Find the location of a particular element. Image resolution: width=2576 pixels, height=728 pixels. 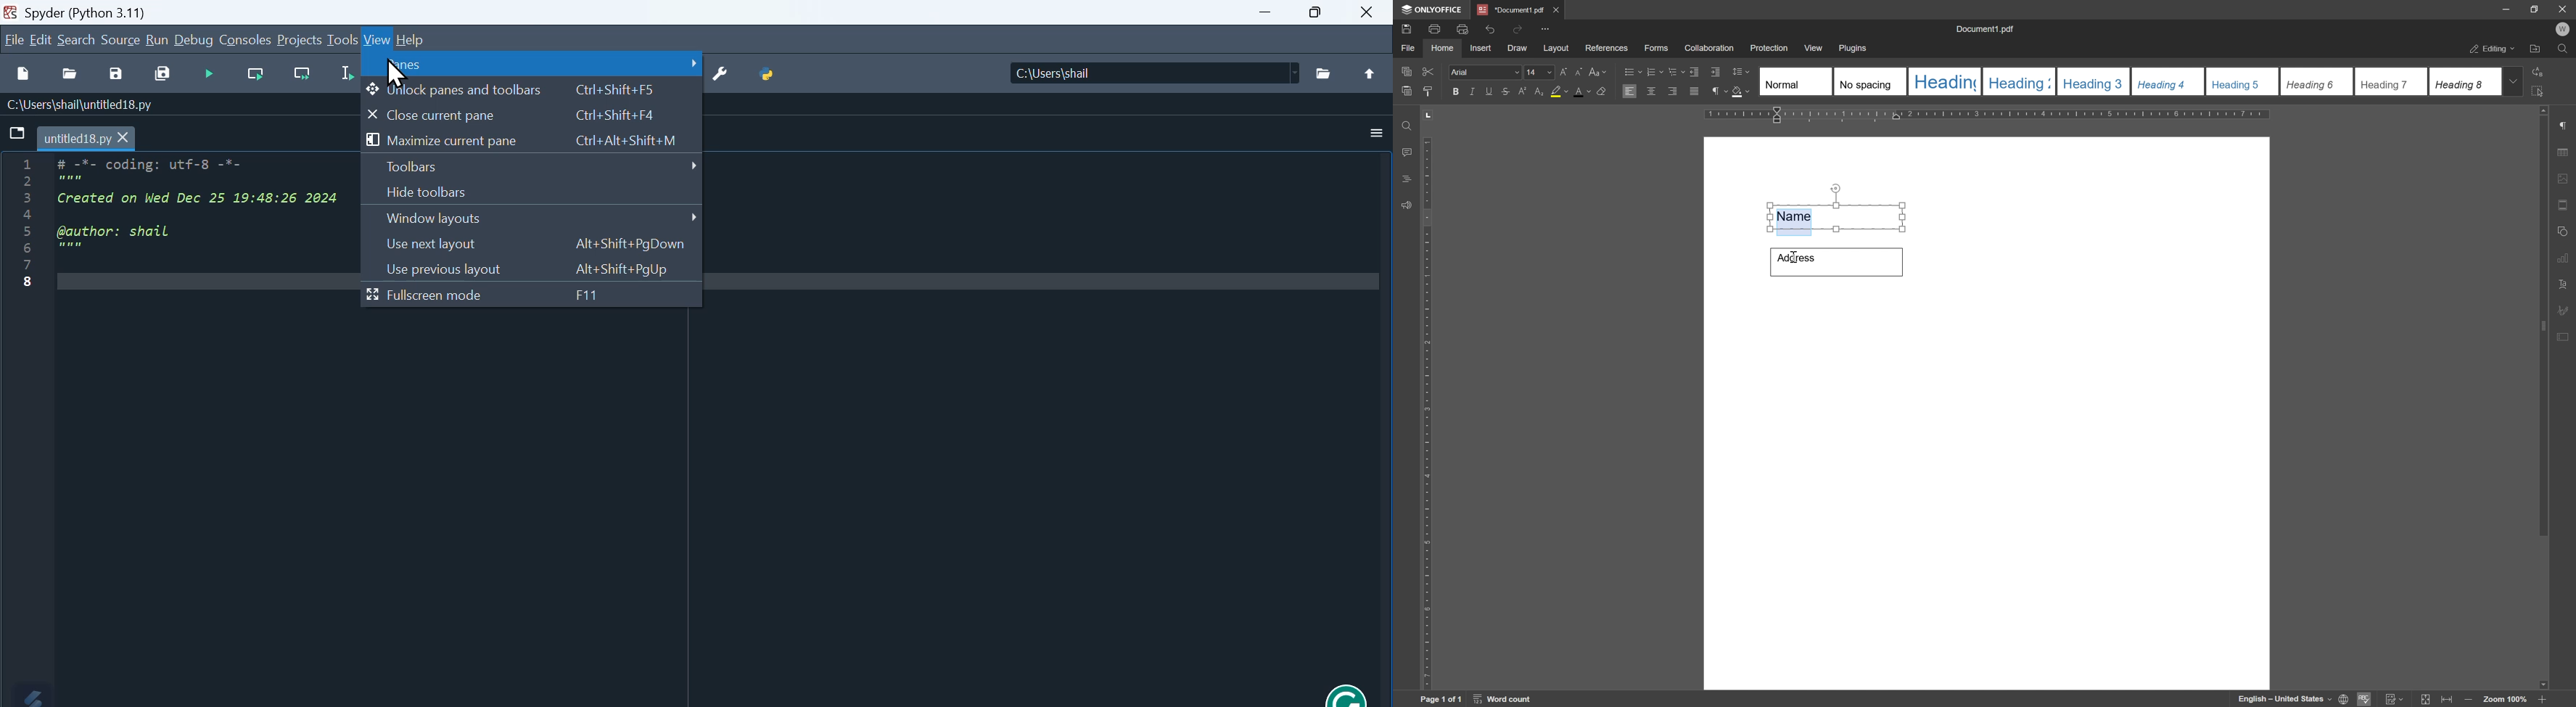

Close current pain is located at coordinates (519, 115).